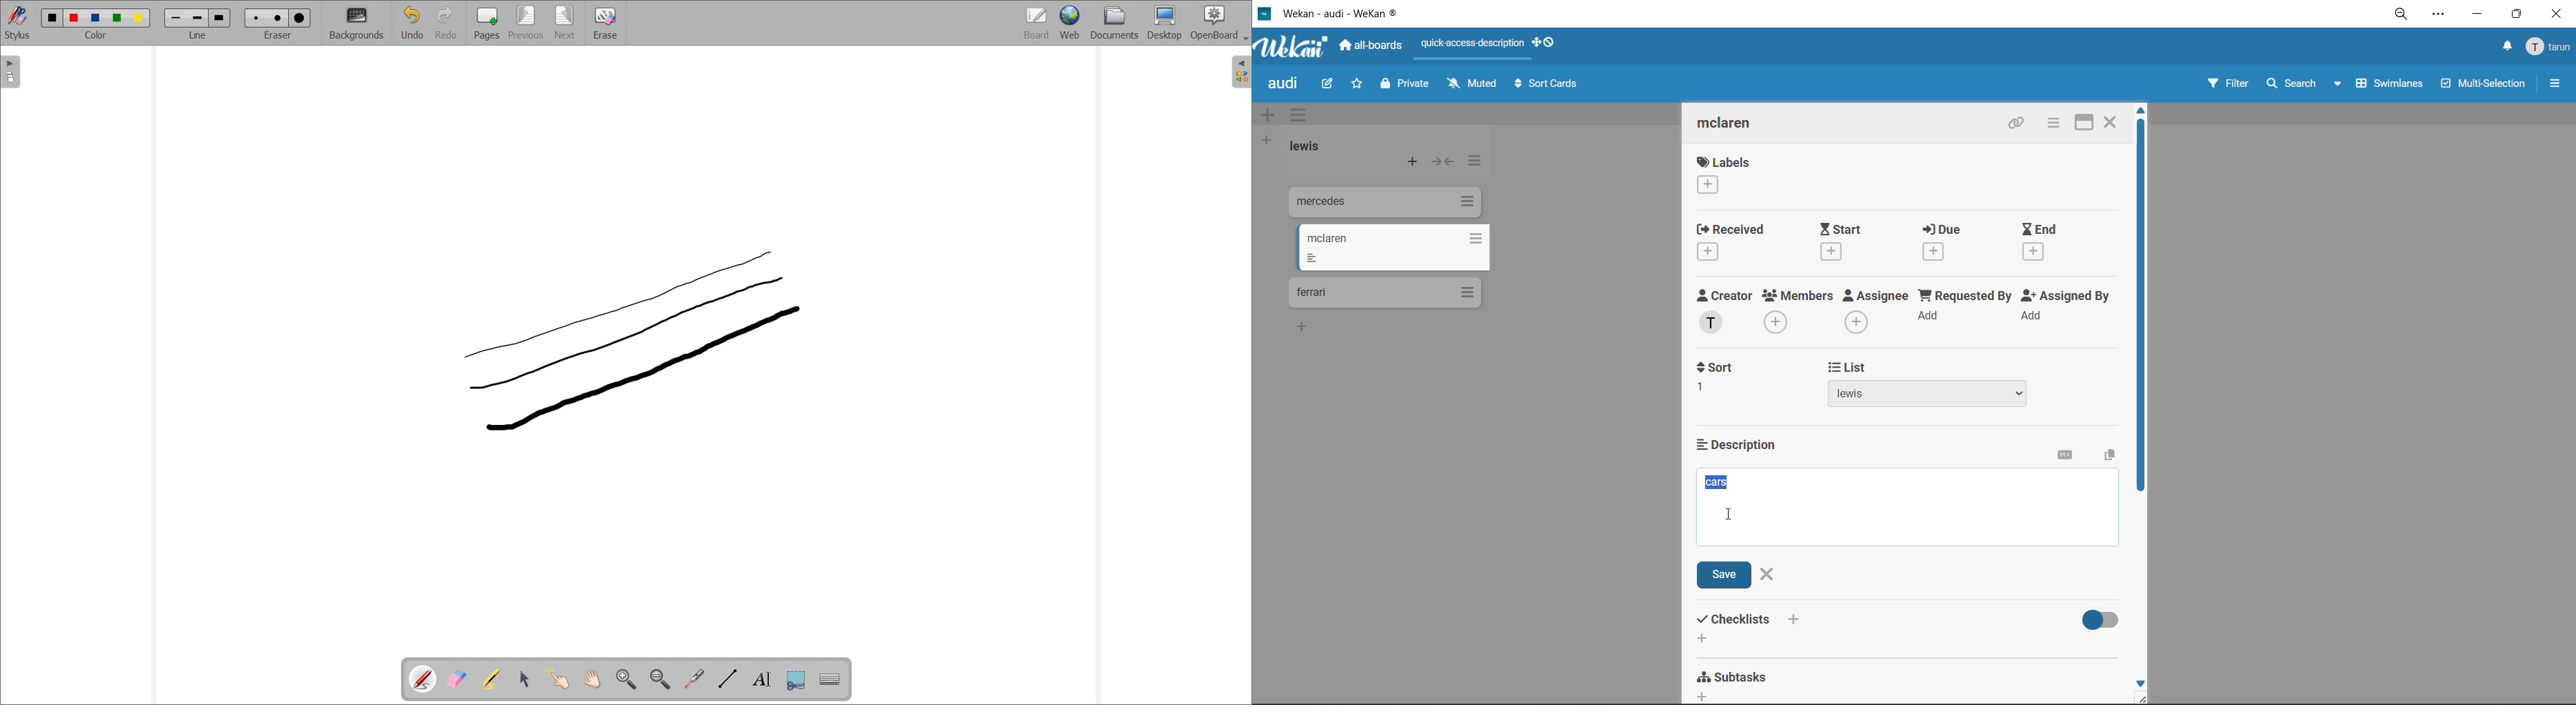 This screenshot has width=2576, height=728. What do you see at coordinates (1474, 83) in the screenshot?
I see `muted` at bounding box center [1474, 83].